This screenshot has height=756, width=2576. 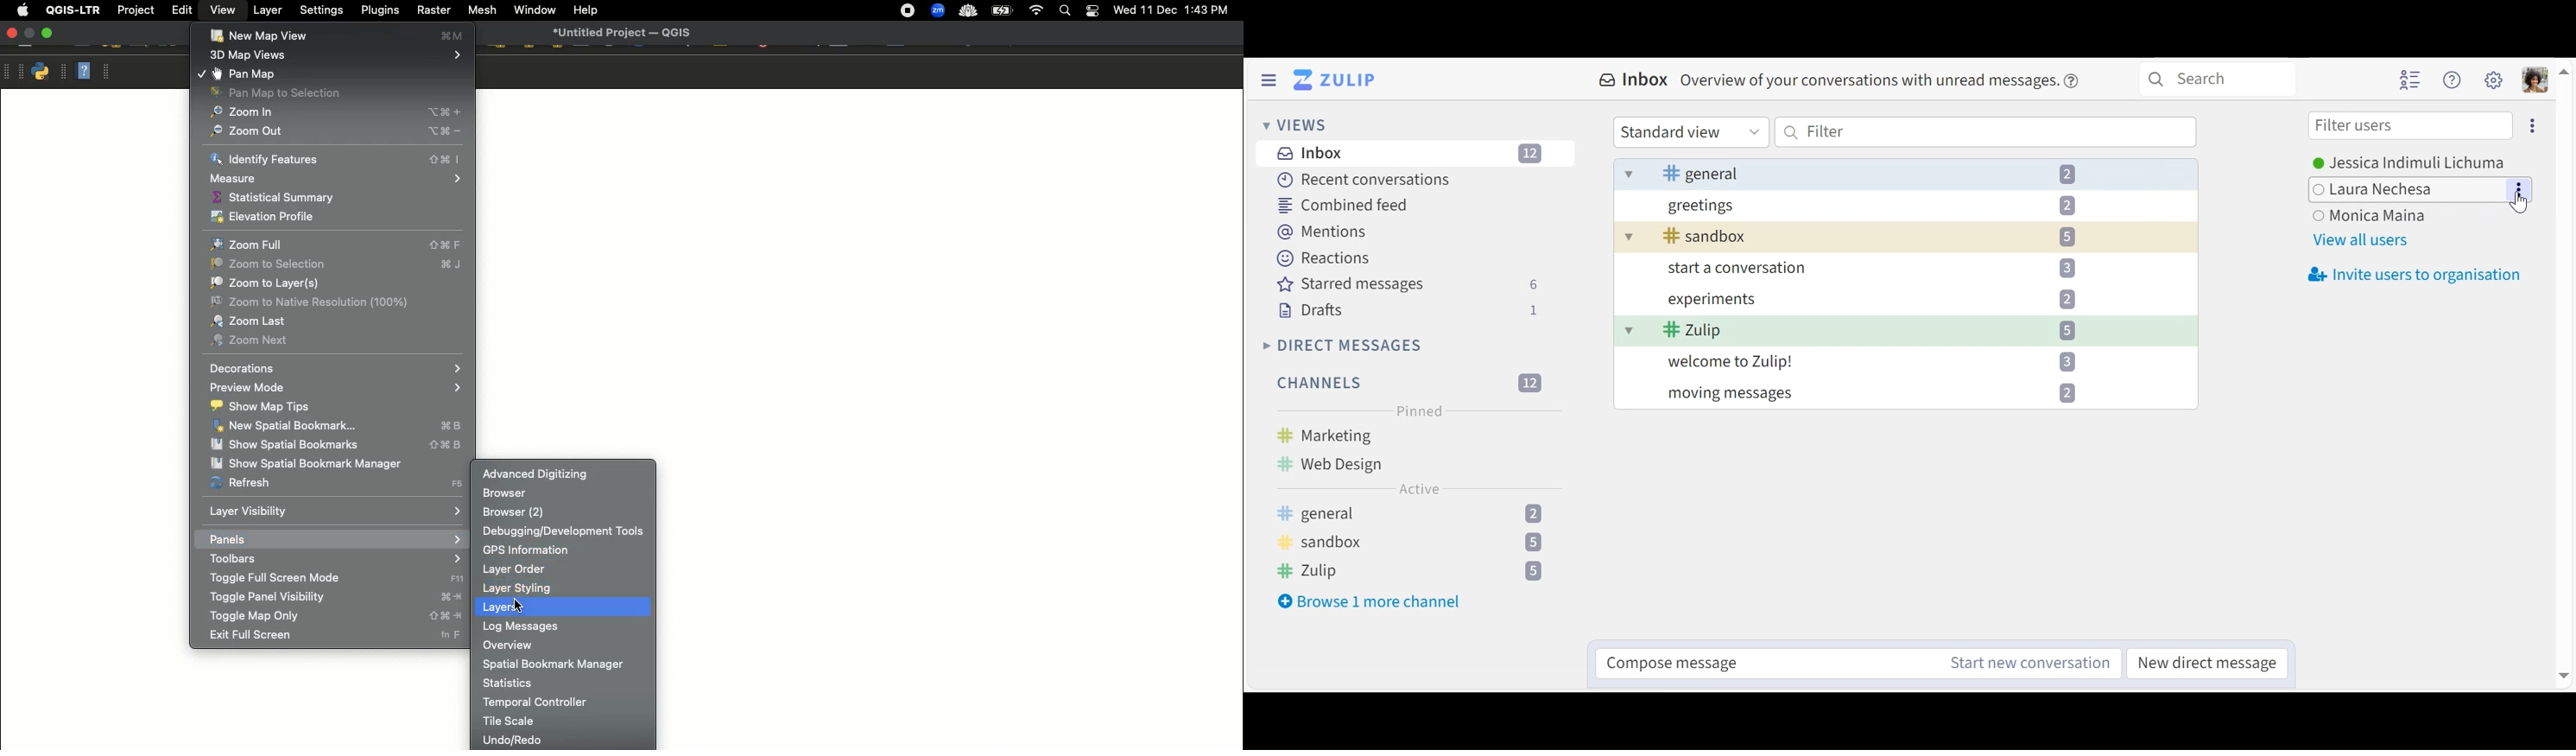 I want to click on Hide Left Sidebar, so click(x=1266, y=79).